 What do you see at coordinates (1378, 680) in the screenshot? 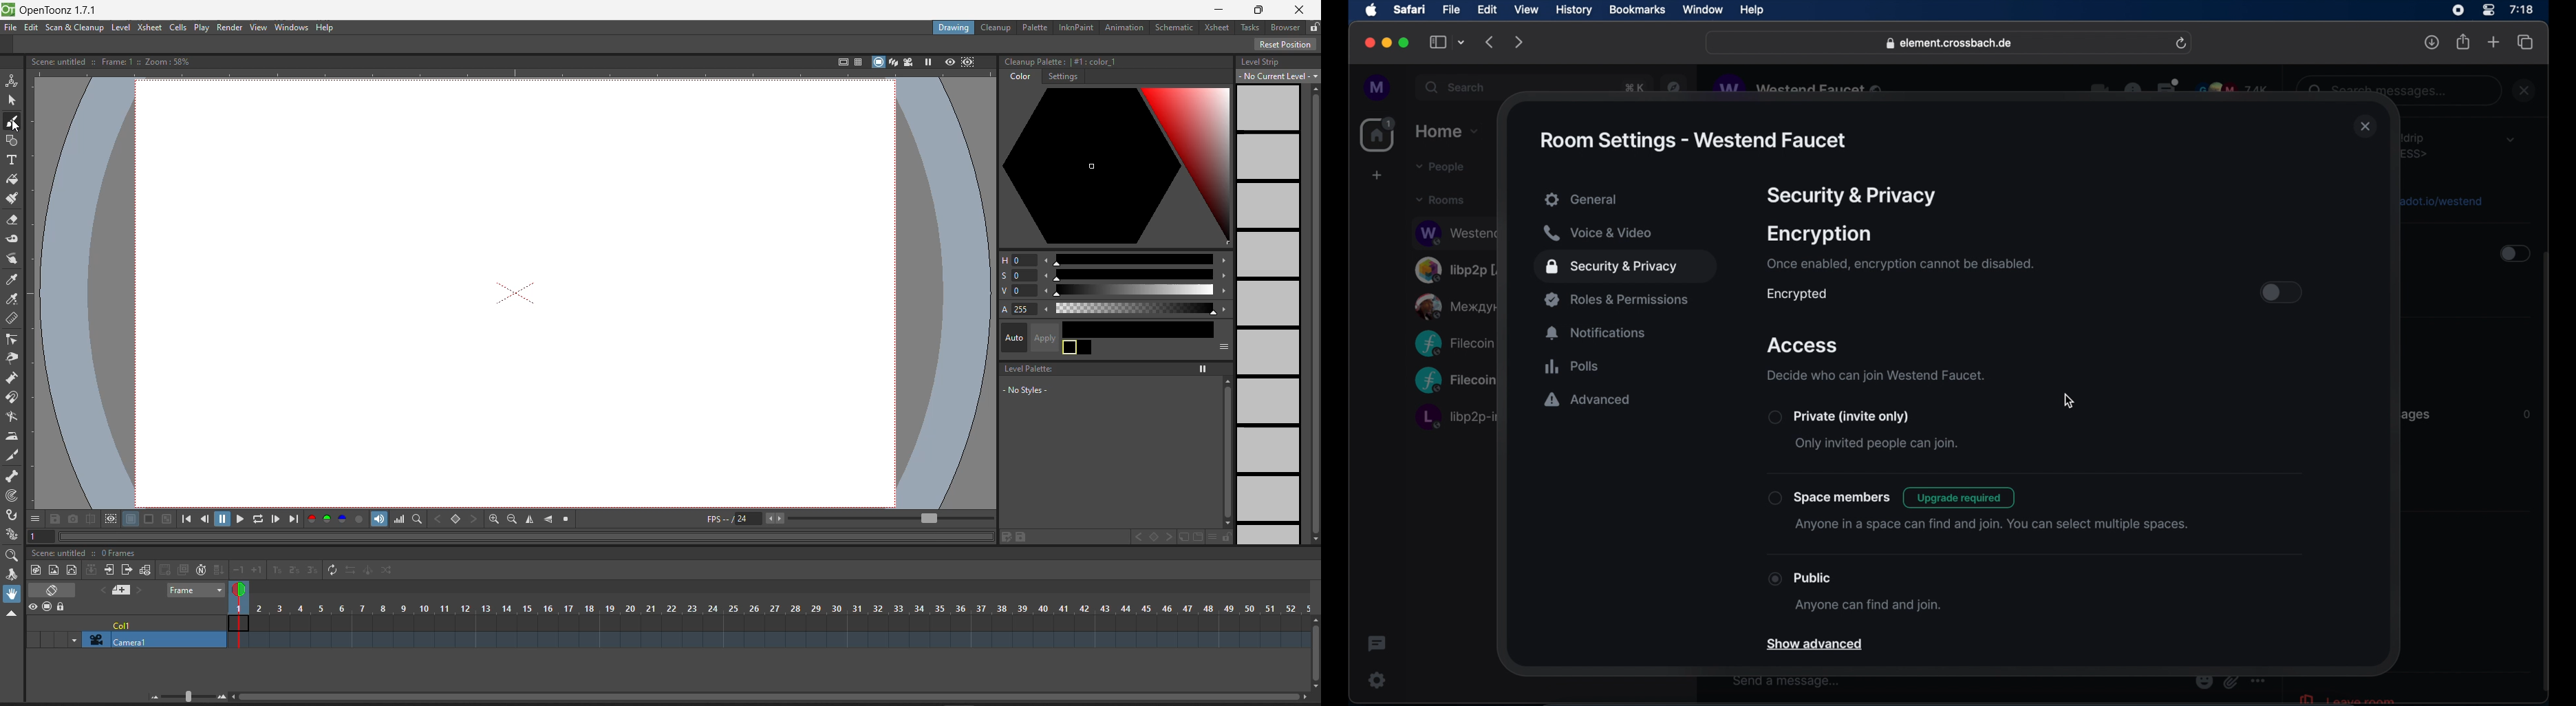
I see `settings` at bounding box center [1378, 680].